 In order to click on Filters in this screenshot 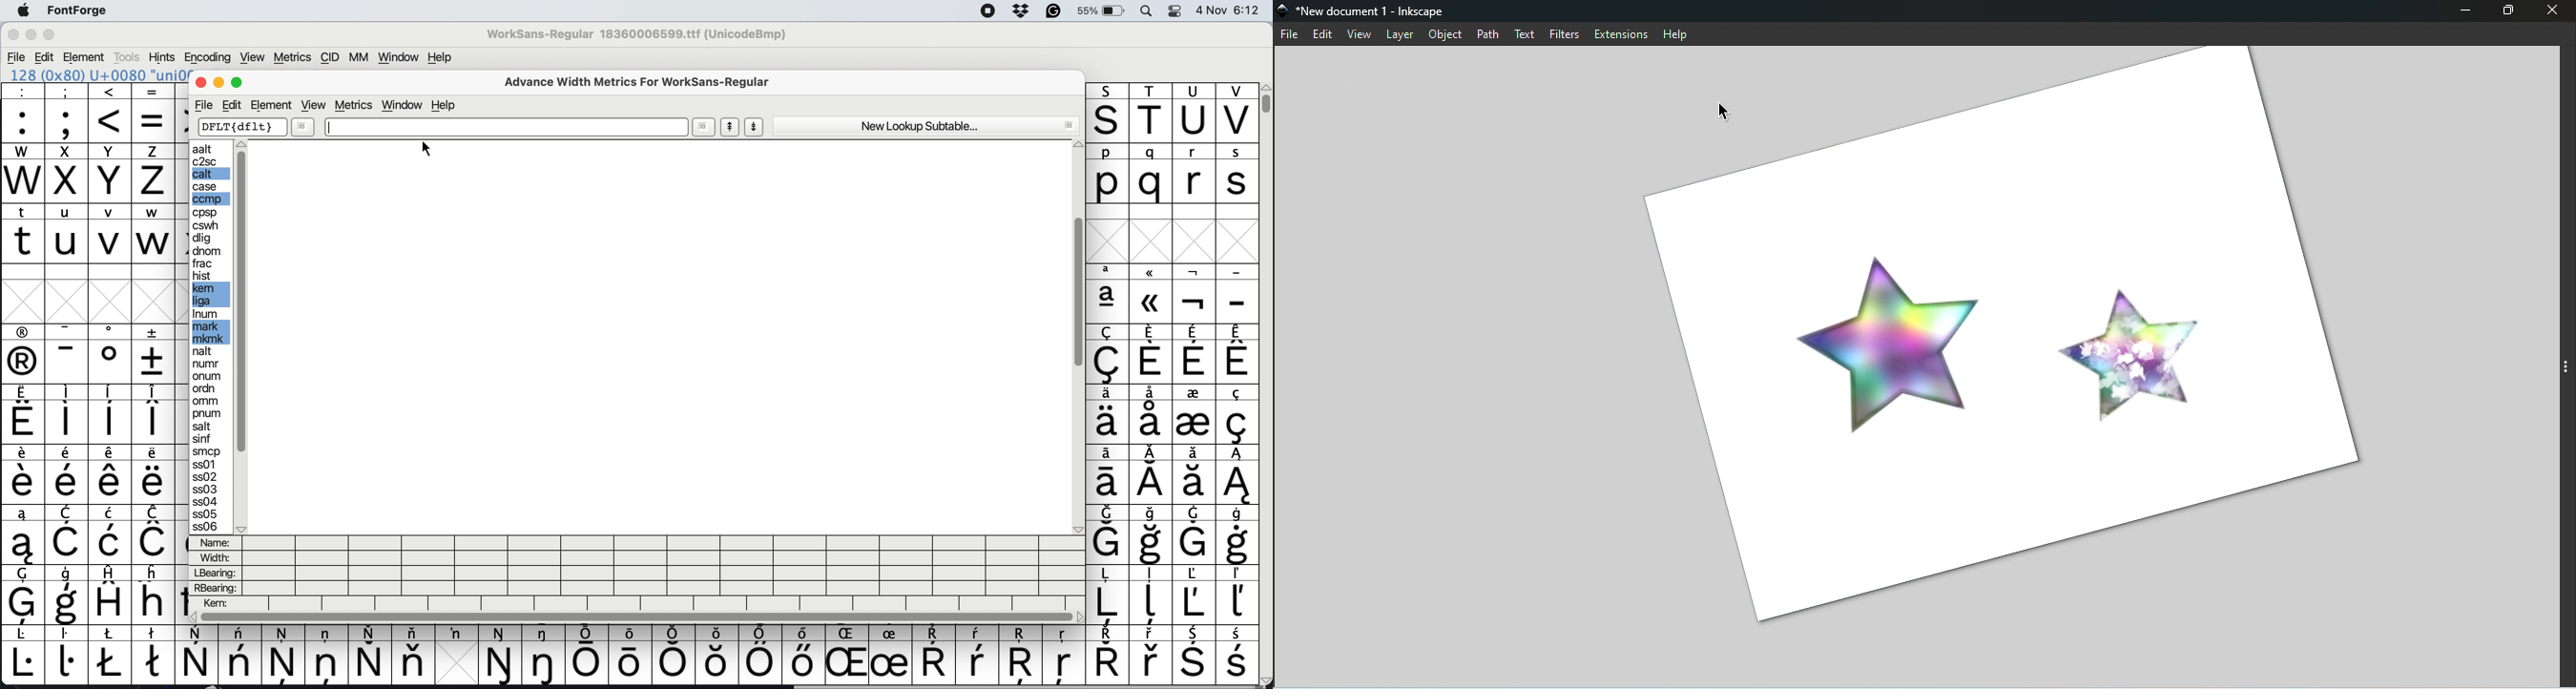, I will do `click(1566, 32)`.